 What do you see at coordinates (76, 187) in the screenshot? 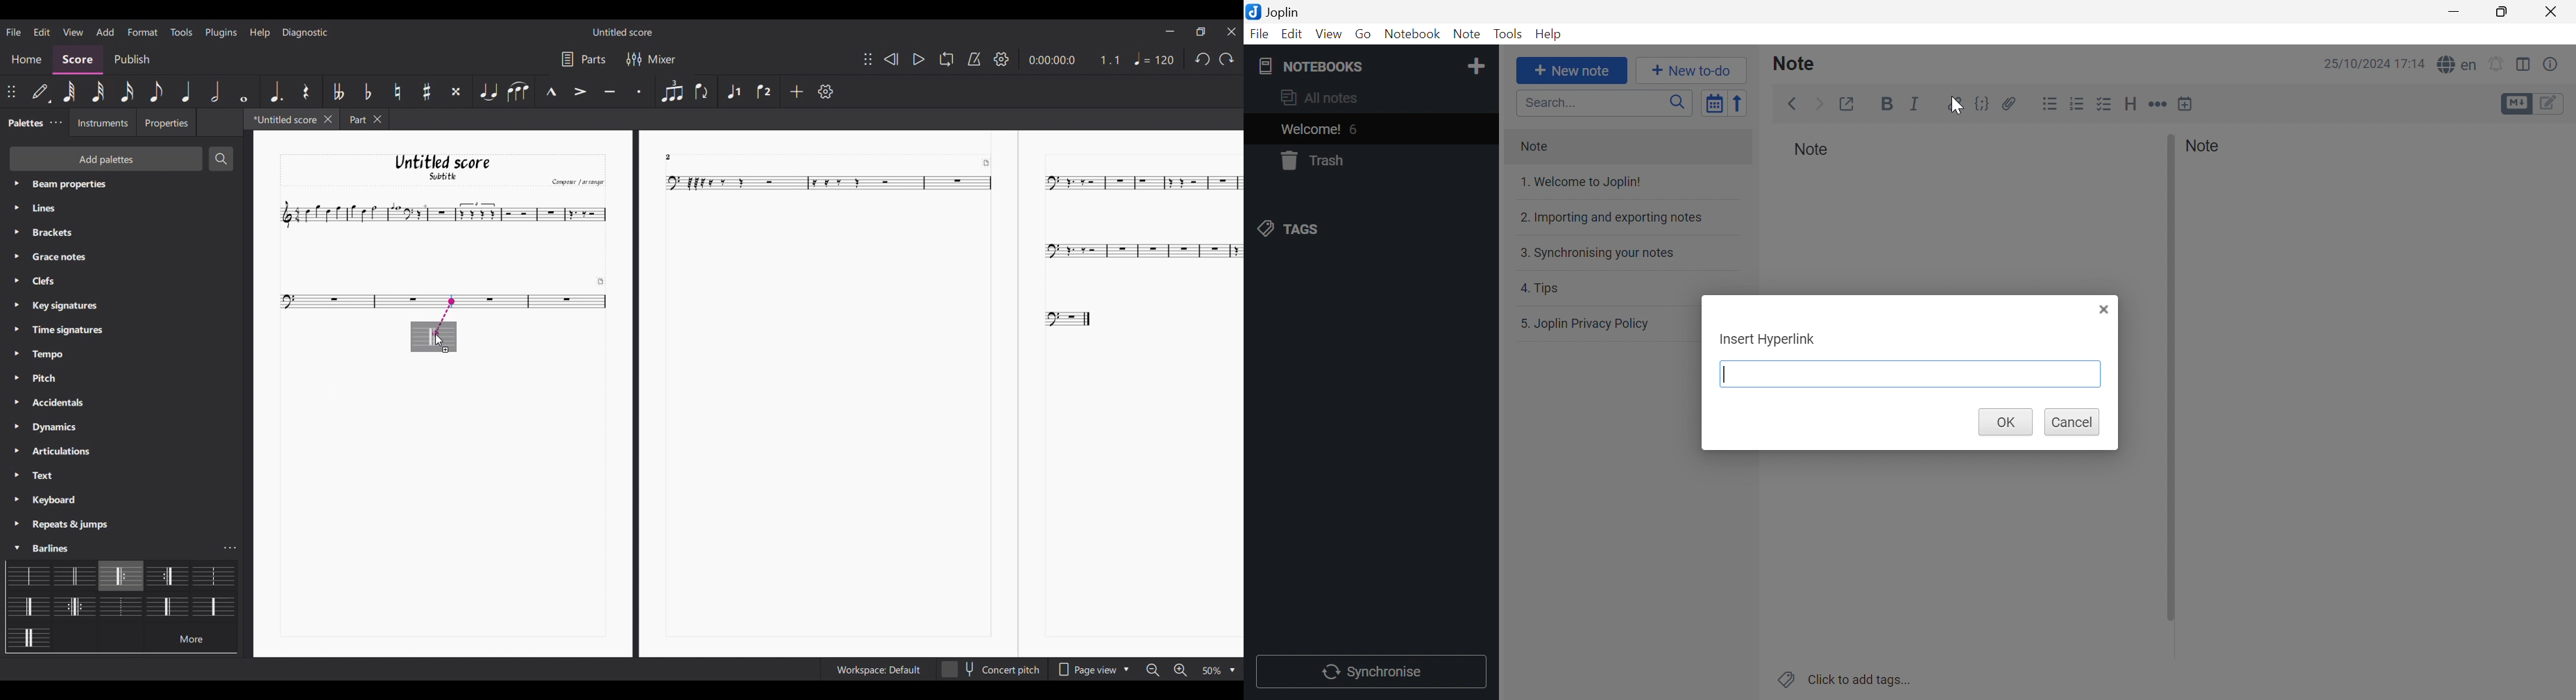
I see `Palette settings` at bounding box center [76, 187].